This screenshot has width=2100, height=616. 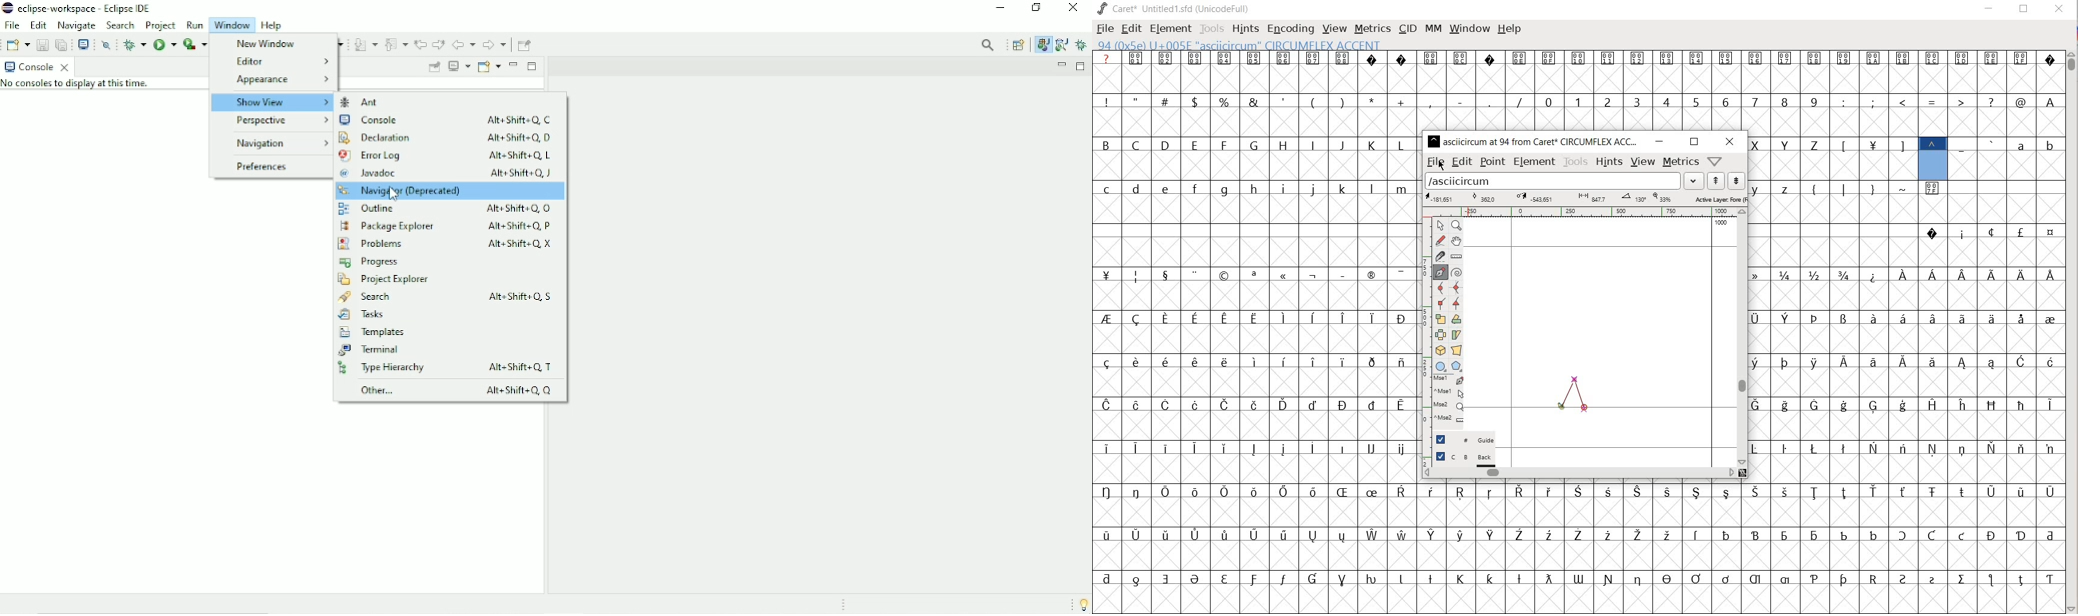 What do you see at coordinates (1439, 271) in the screenshot?
I see `add a point, then drag out its control points` at bounding box center [1439, 271].